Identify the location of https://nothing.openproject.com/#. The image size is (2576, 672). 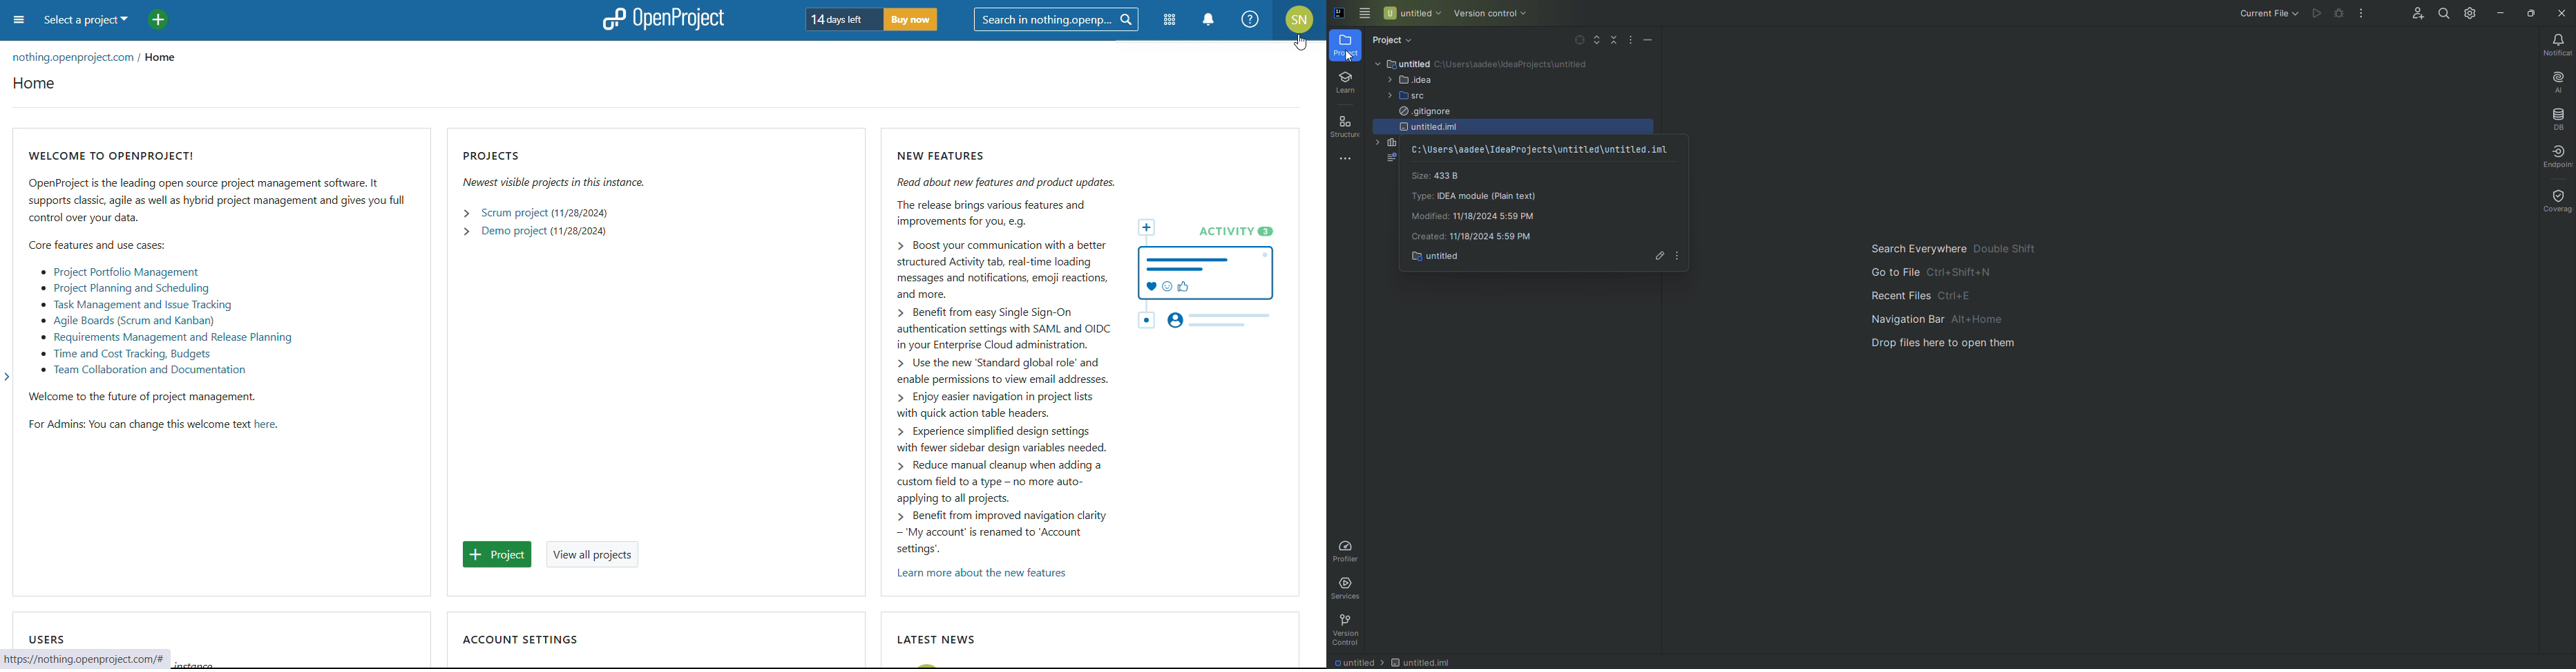
(84, 659).